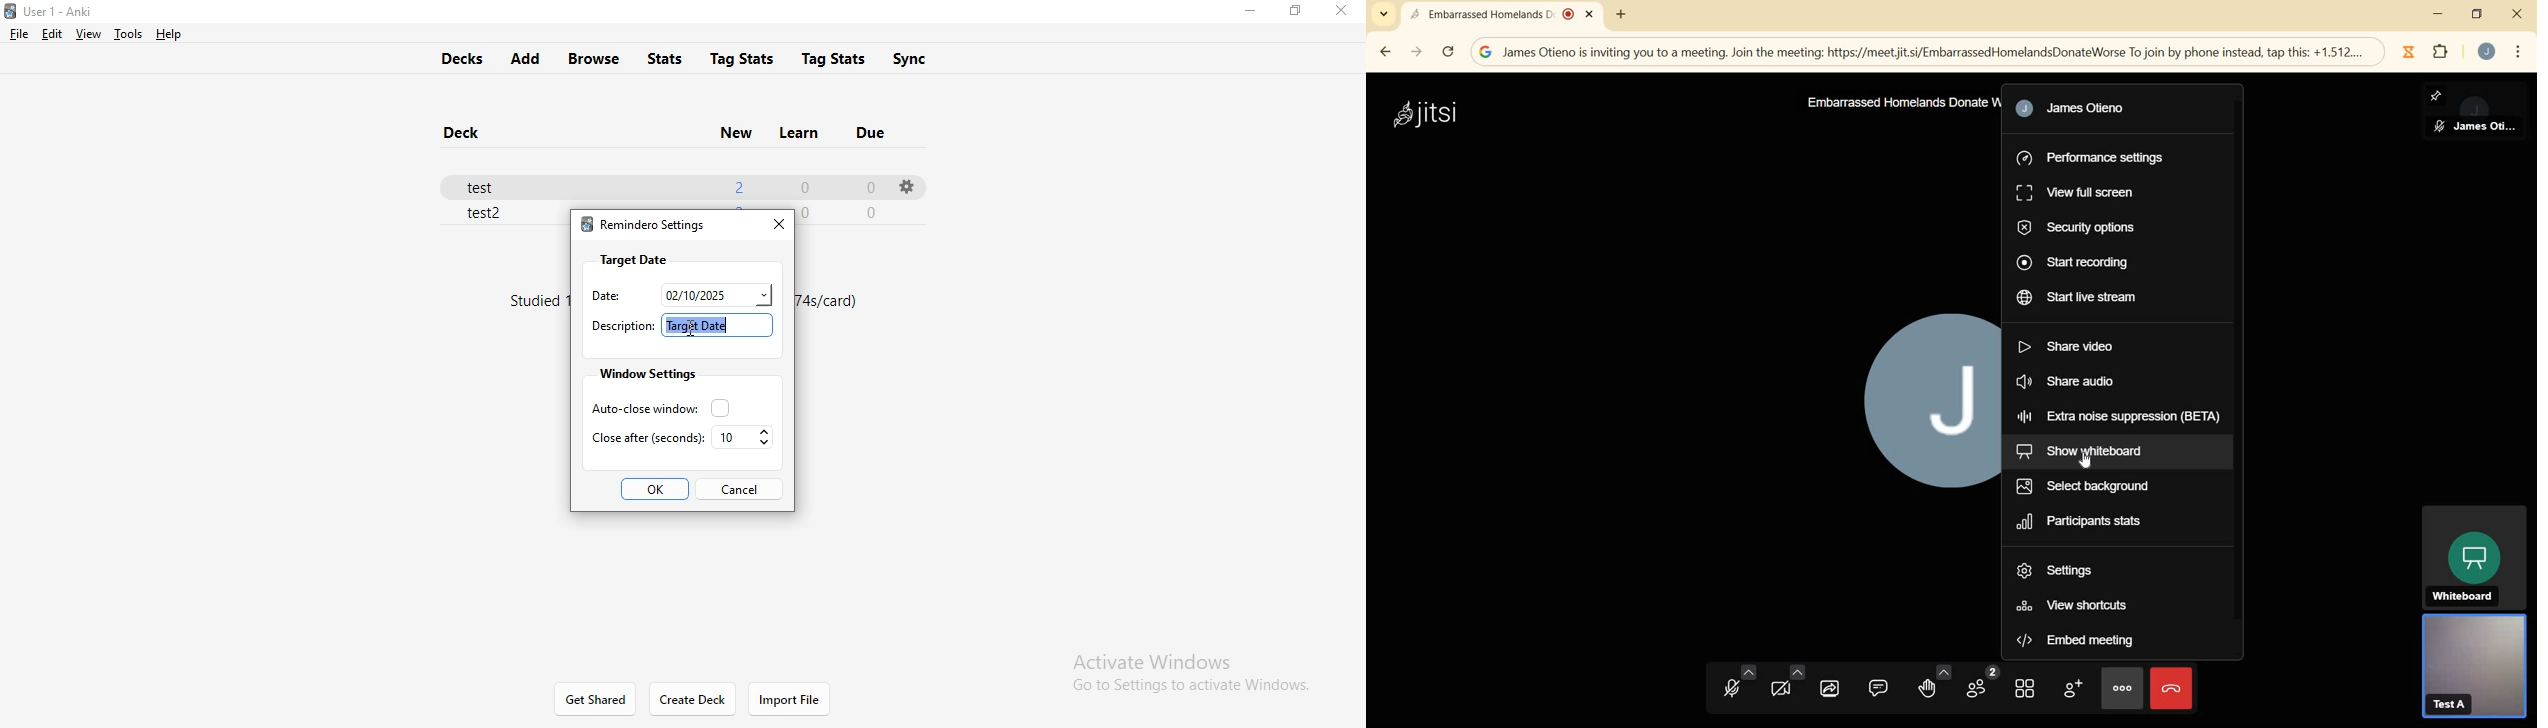 Image resolution: width=2548 pixels, height=728 pixels. I want to click on 0, so click(874, 212).